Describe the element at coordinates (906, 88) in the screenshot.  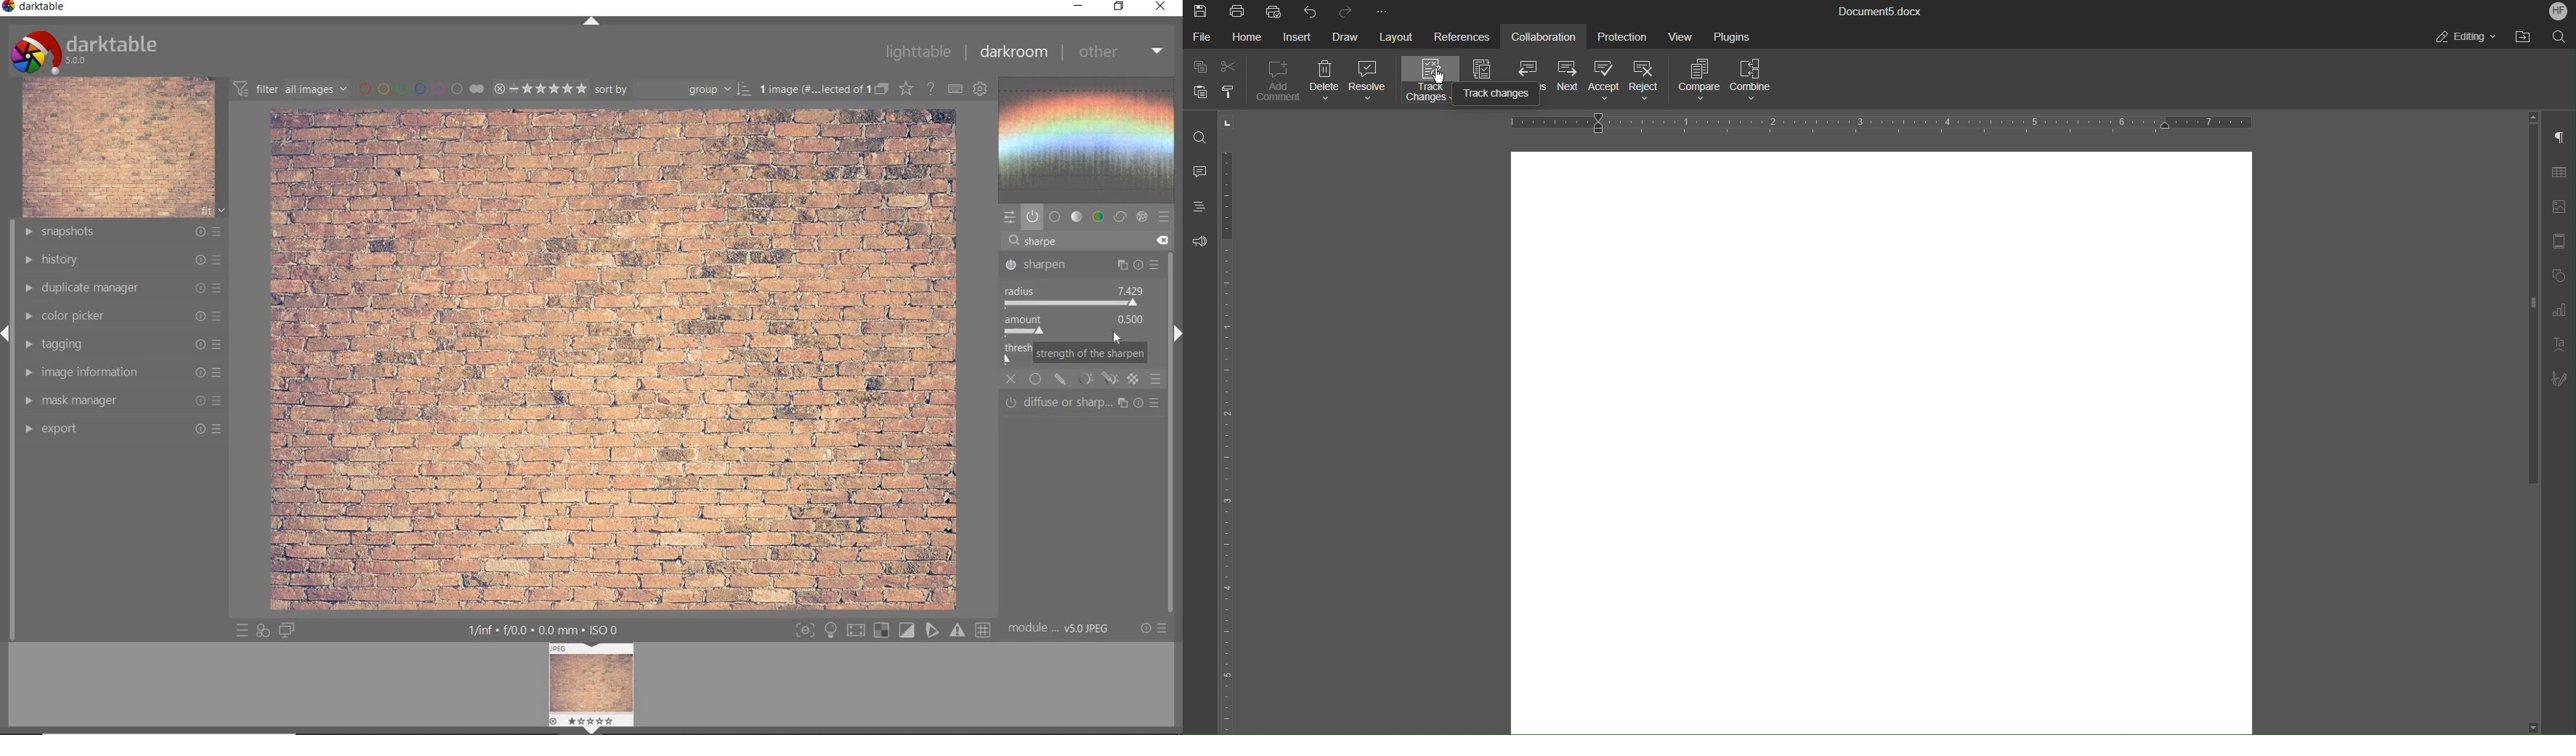
I see `change type of overlay` at that location.